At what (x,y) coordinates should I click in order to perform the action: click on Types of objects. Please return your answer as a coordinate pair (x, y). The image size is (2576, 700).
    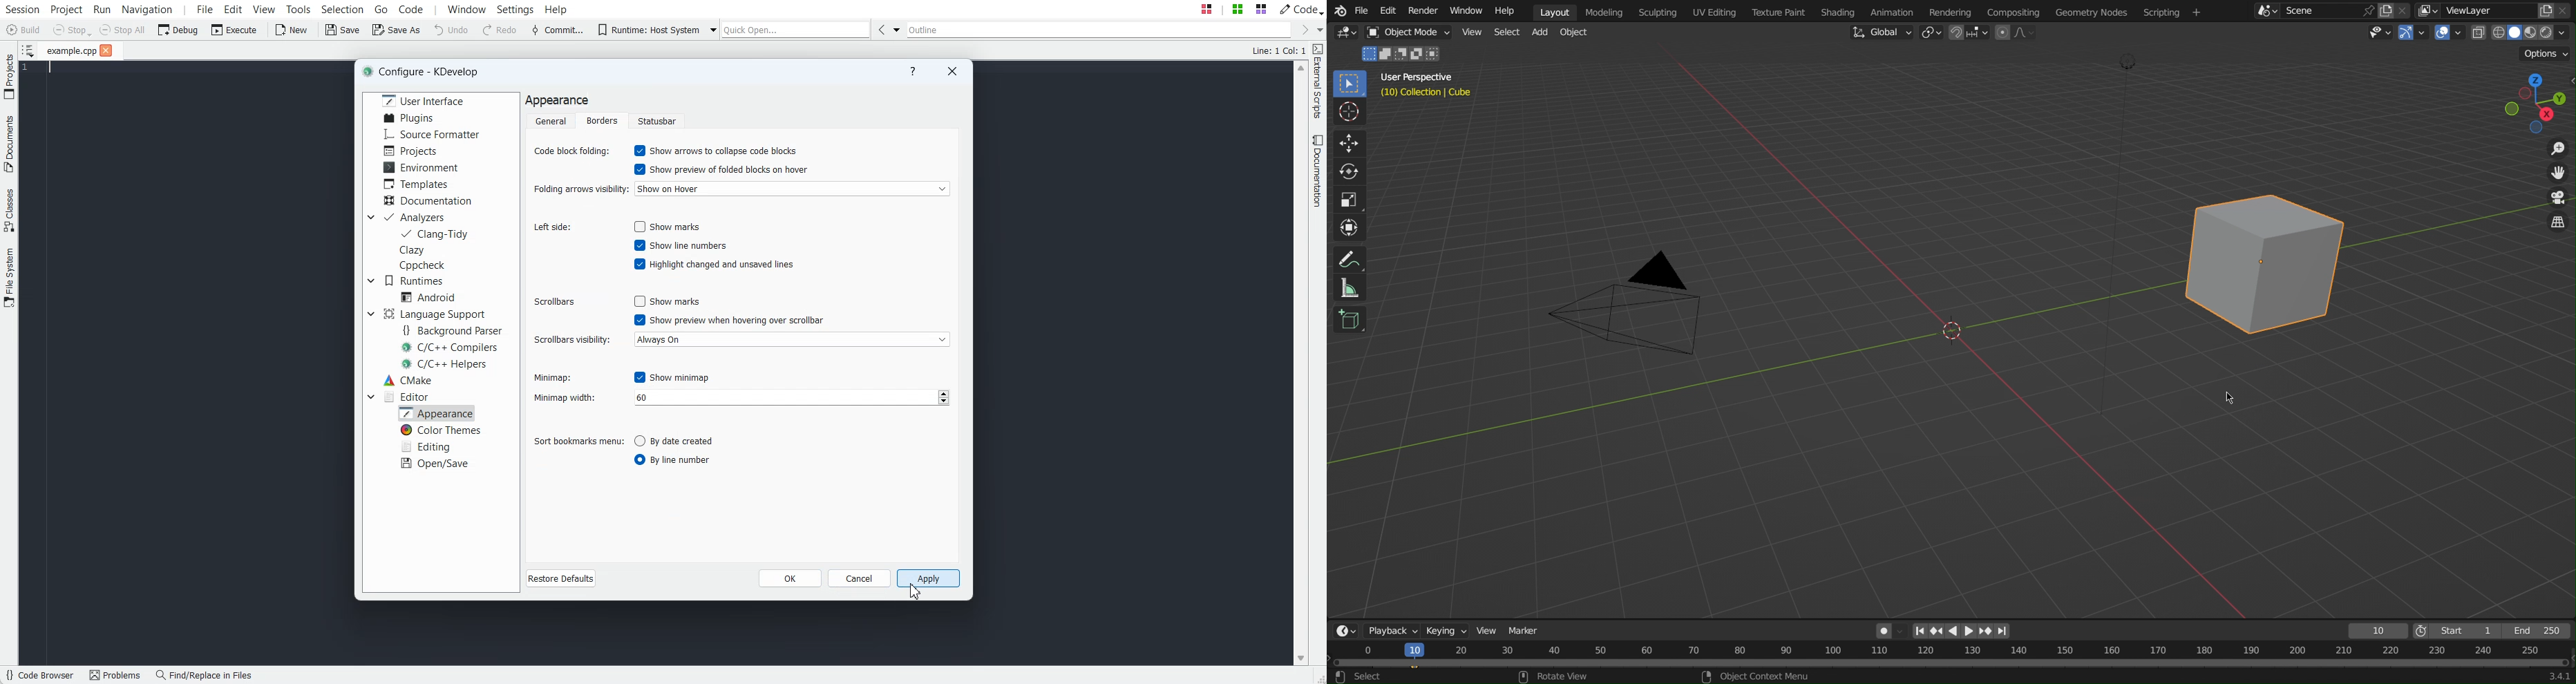
    Looking at the image, I should click on (2376, 32).